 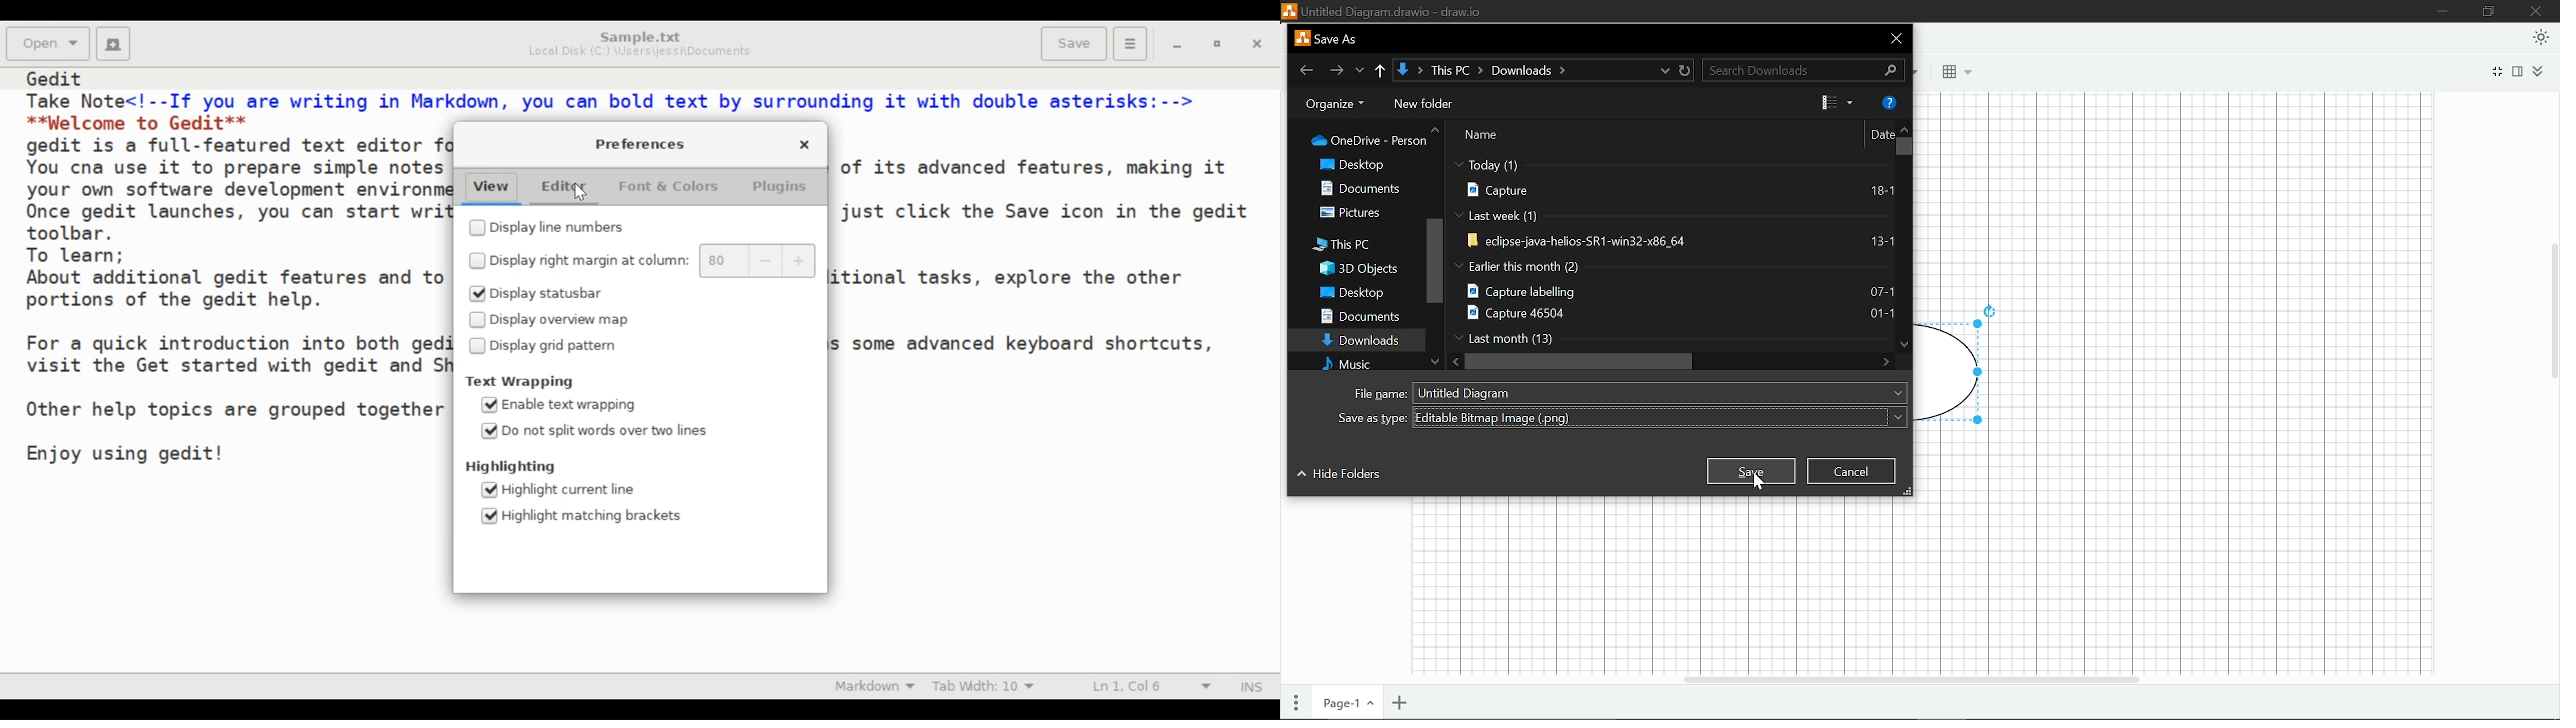 What do you see at coordinates (1456, 361) in the screenshot?
I see `move left` at bounding box center [1456, 361].